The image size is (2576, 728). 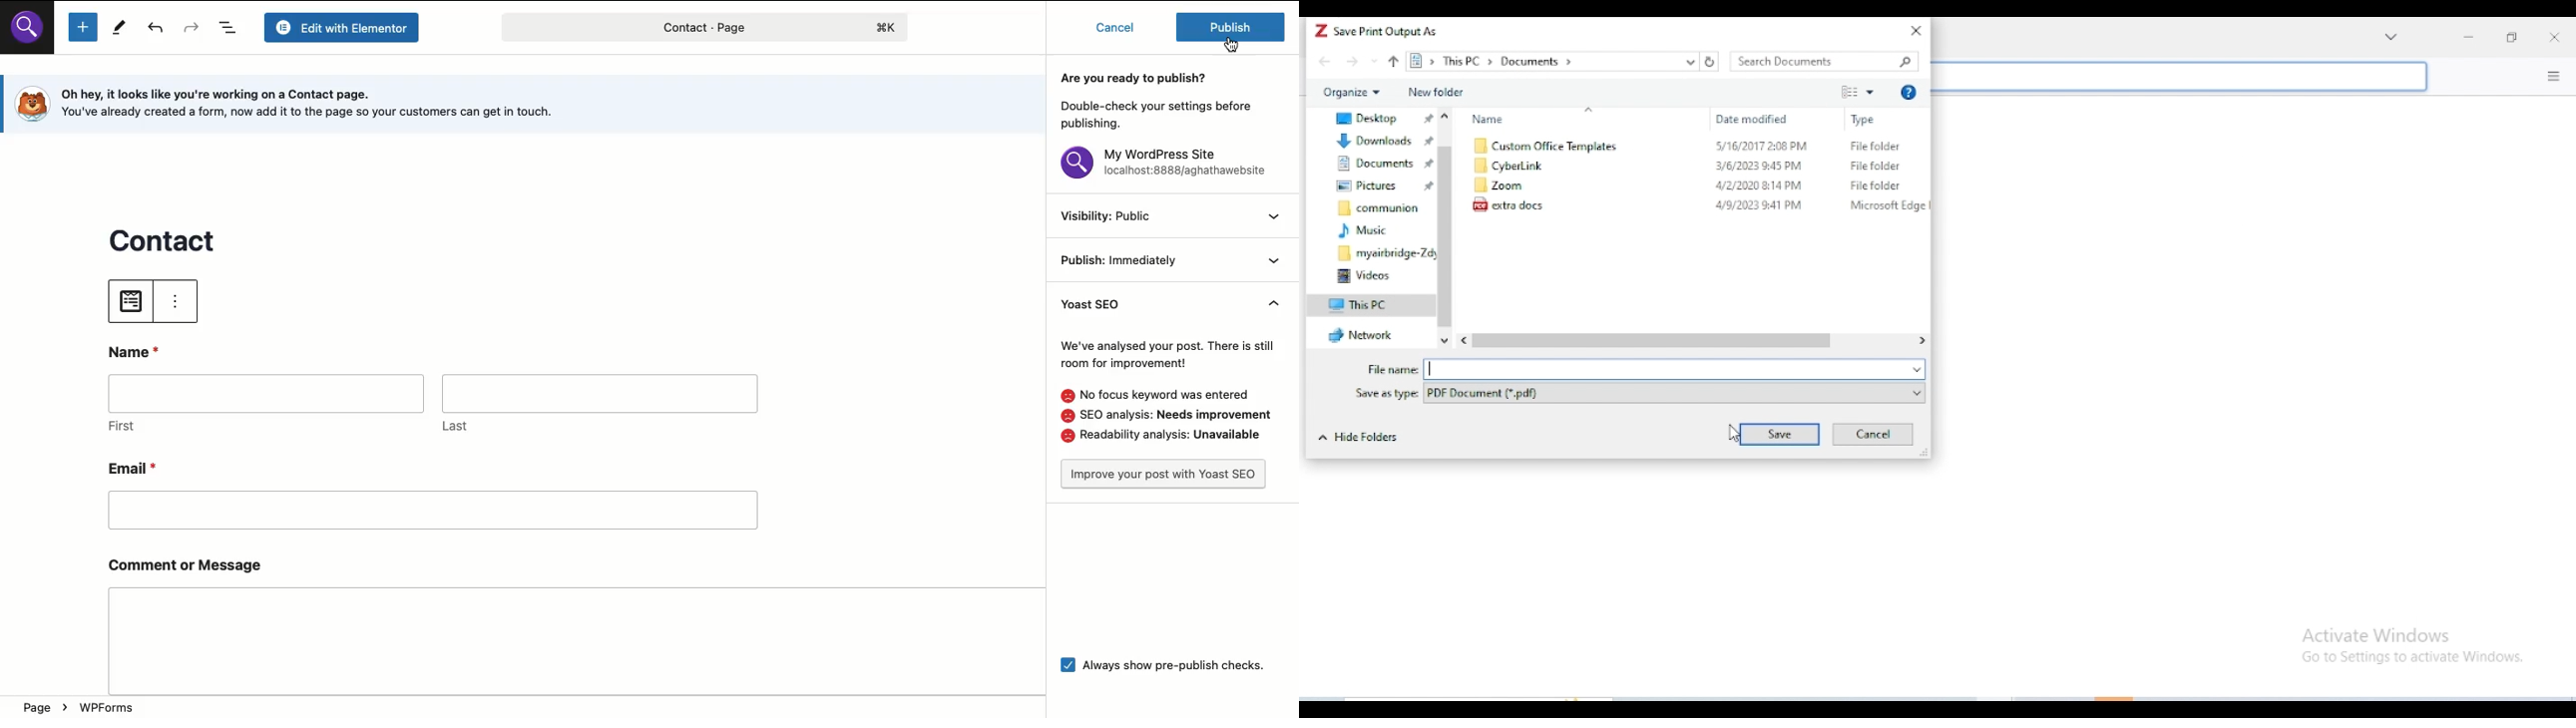 I want to click on Custom Office Templates folder, so click(x=1543, y=146).